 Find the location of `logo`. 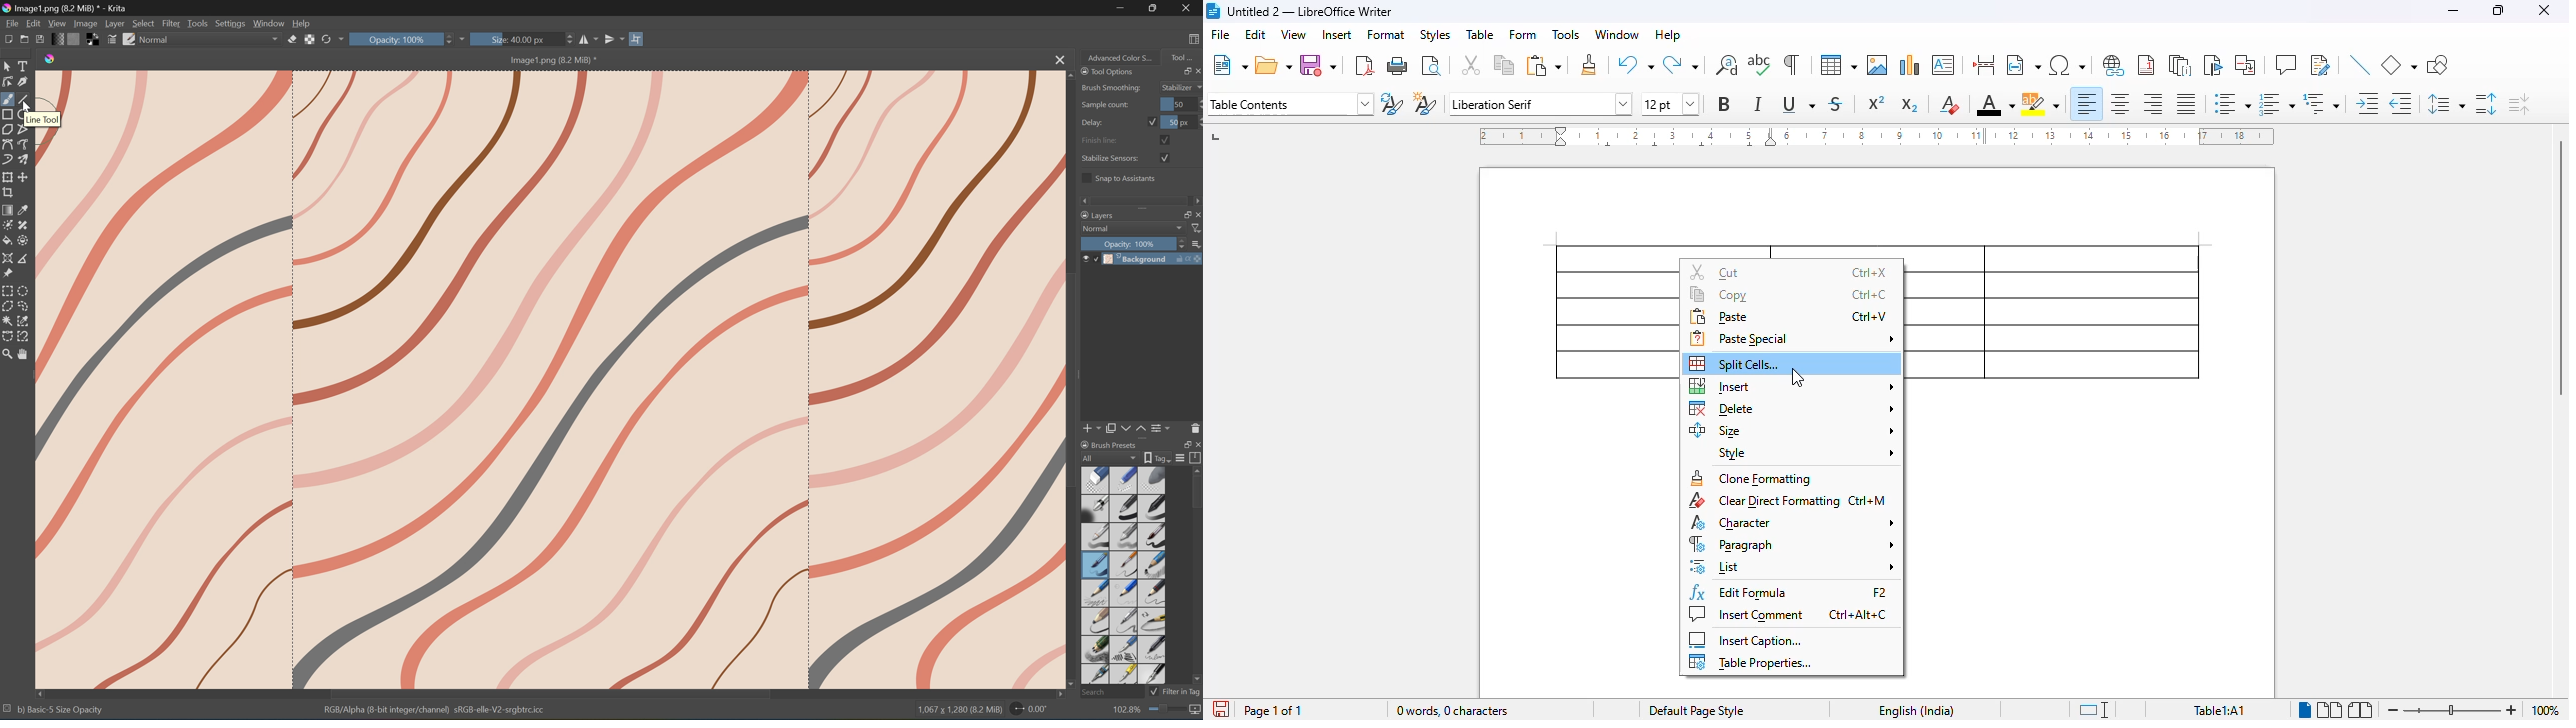

logo is located at coordinates (1212, 11).